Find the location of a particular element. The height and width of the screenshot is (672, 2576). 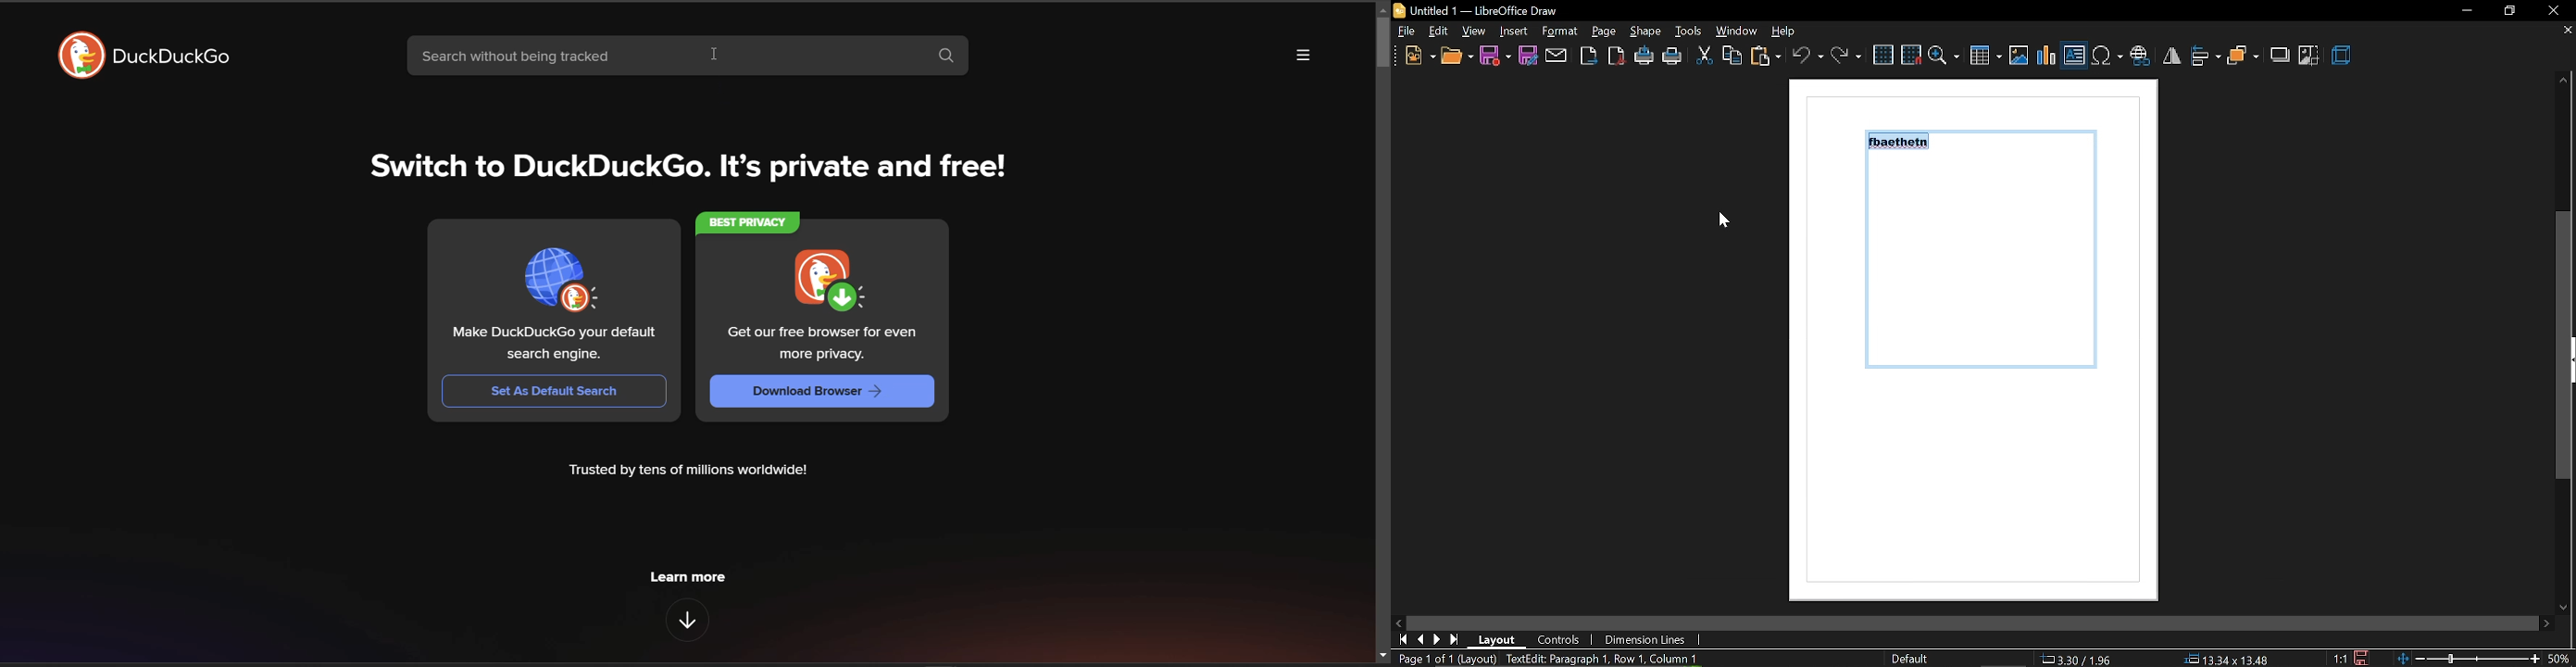

zoom change is located at coordinates (2486, 661).